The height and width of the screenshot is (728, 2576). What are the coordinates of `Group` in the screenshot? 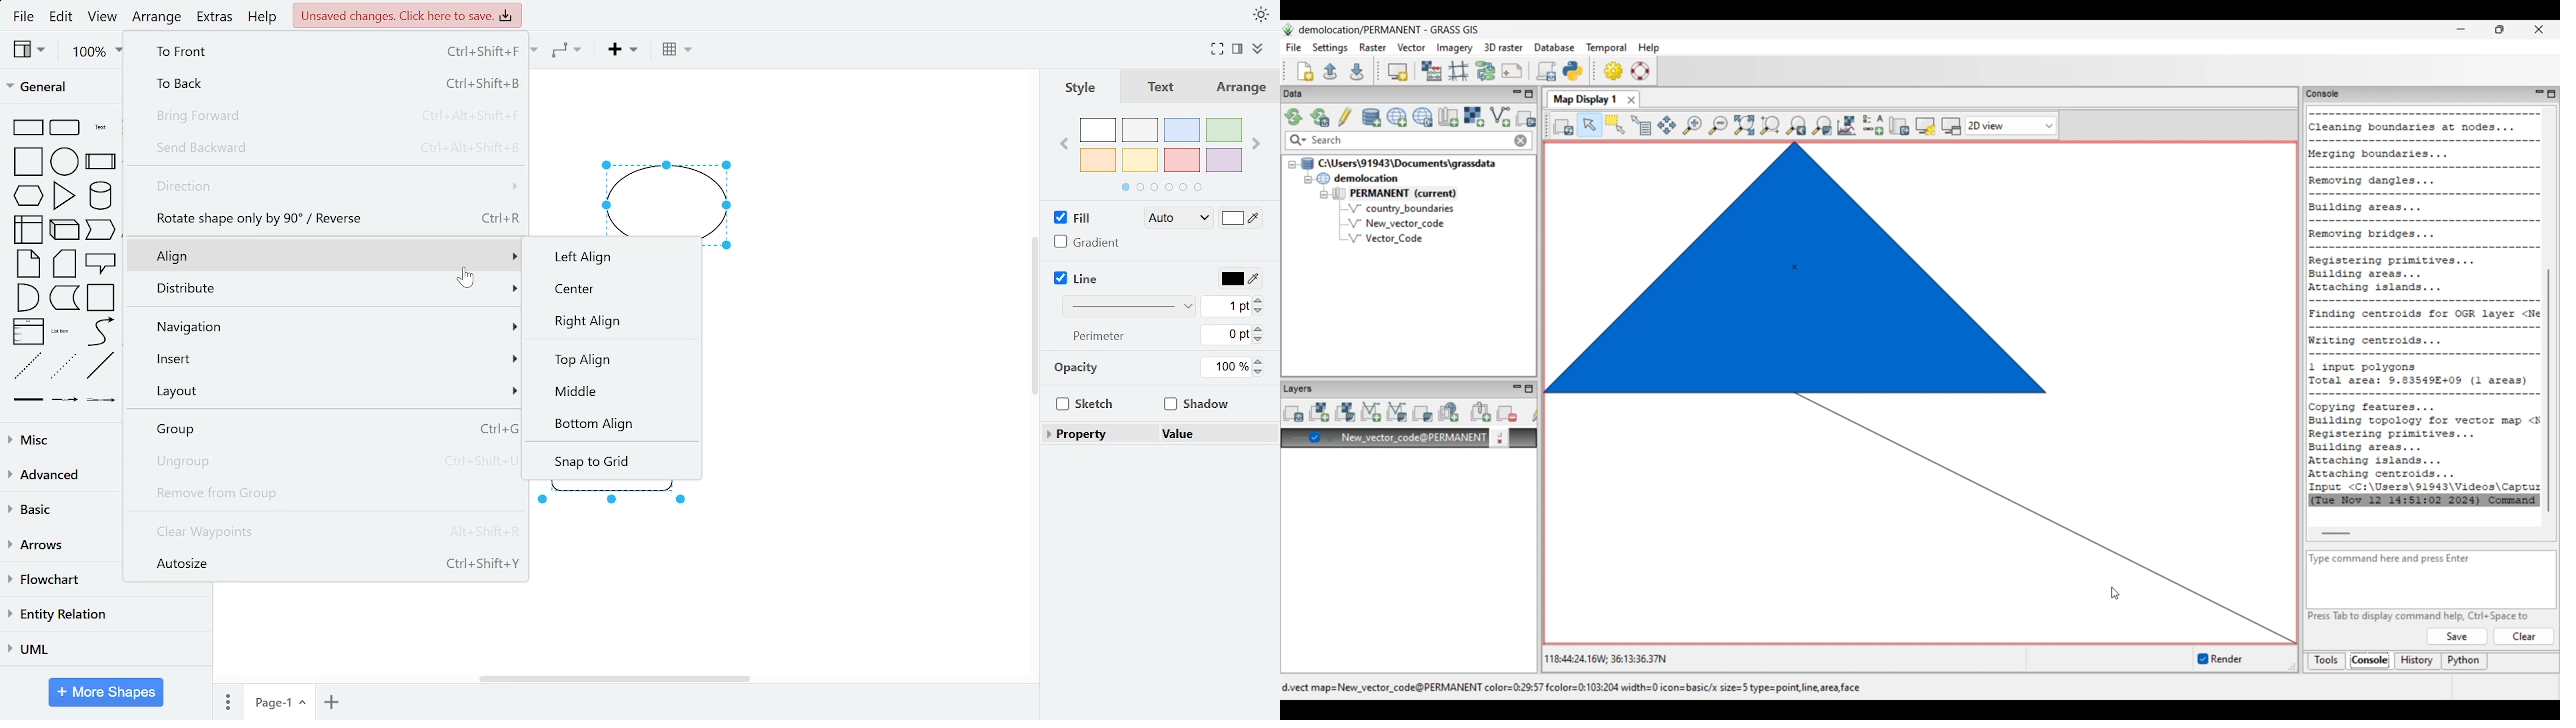 It's located at (326, 430).